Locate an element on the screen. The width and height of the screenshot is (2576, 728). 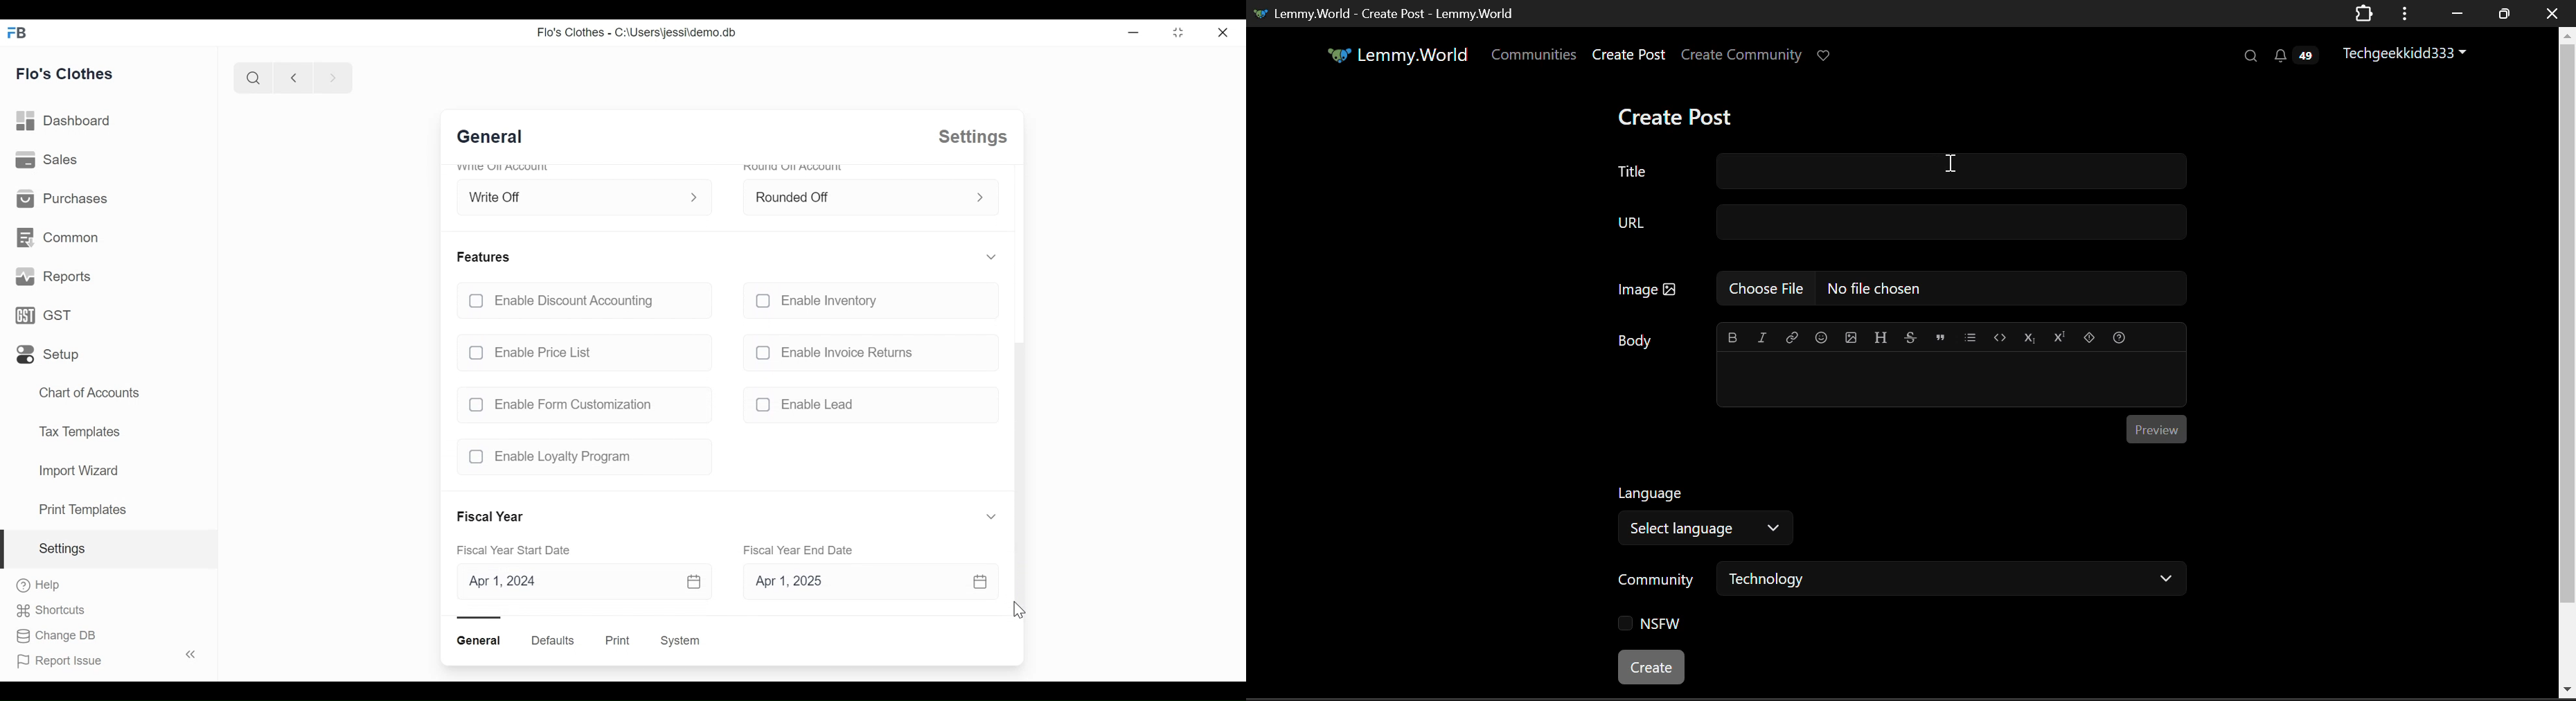
Help is located at coordinates (39, 586).